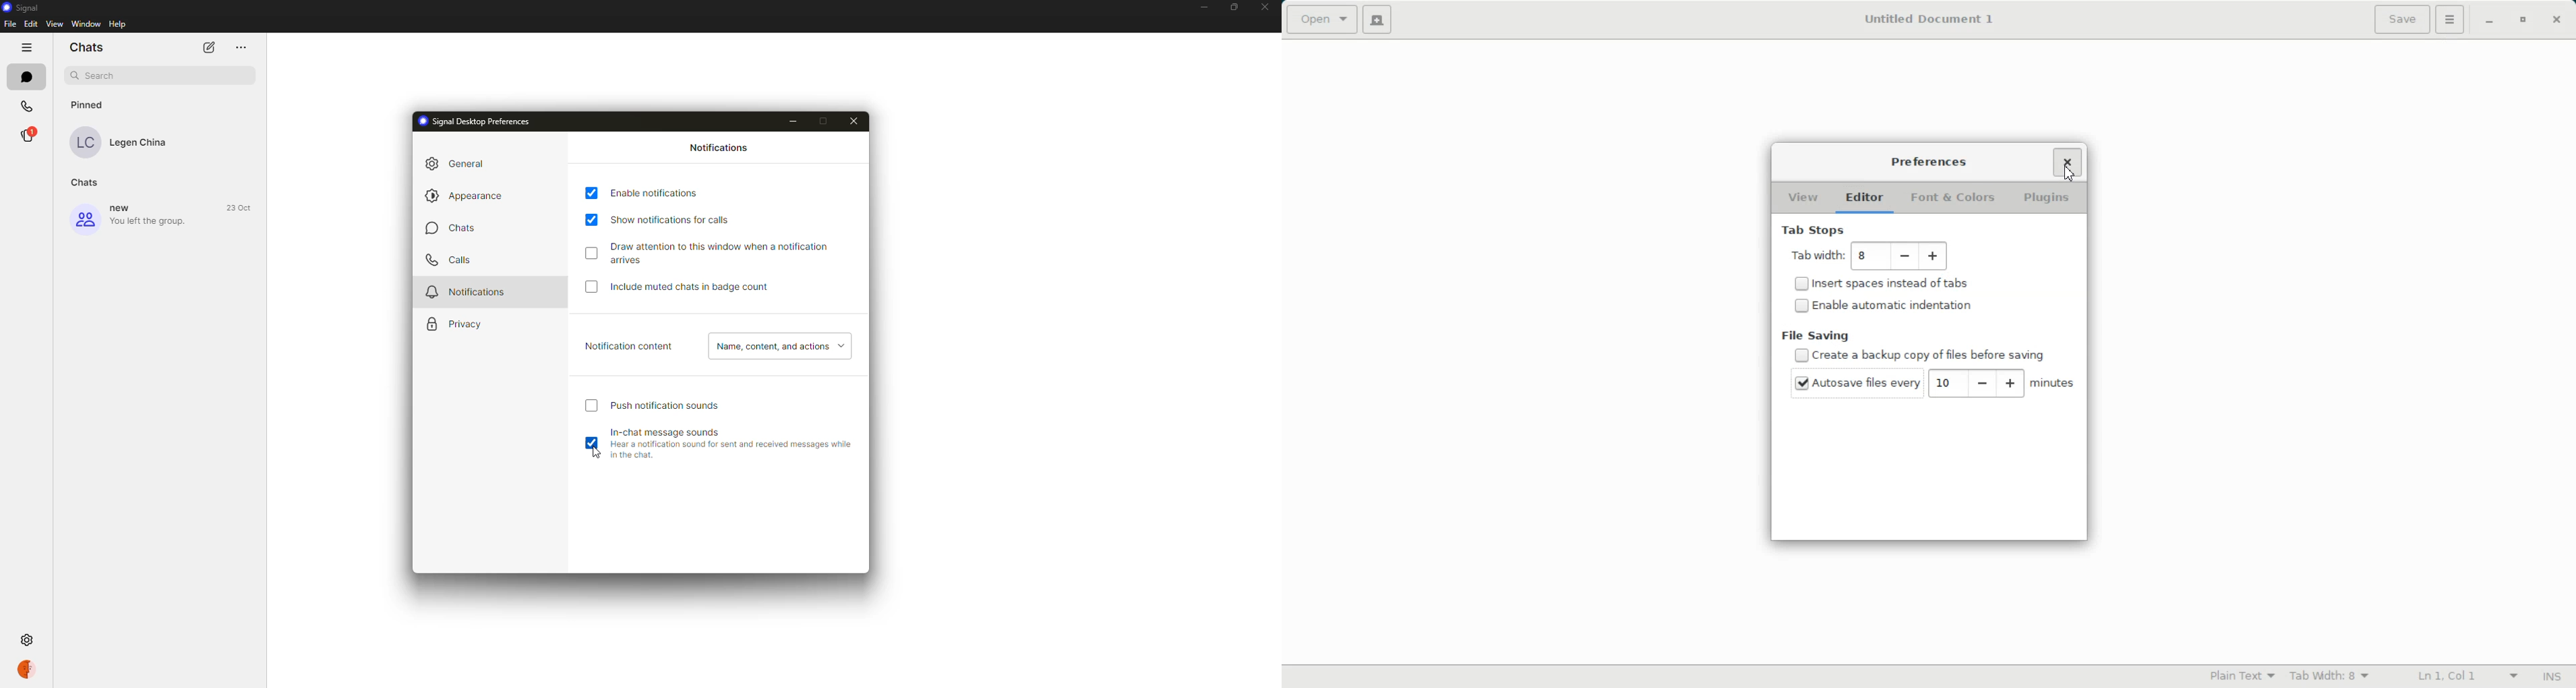 This screenshot has height=700, width=2576. I want to click on maximize, so click(825, 121).